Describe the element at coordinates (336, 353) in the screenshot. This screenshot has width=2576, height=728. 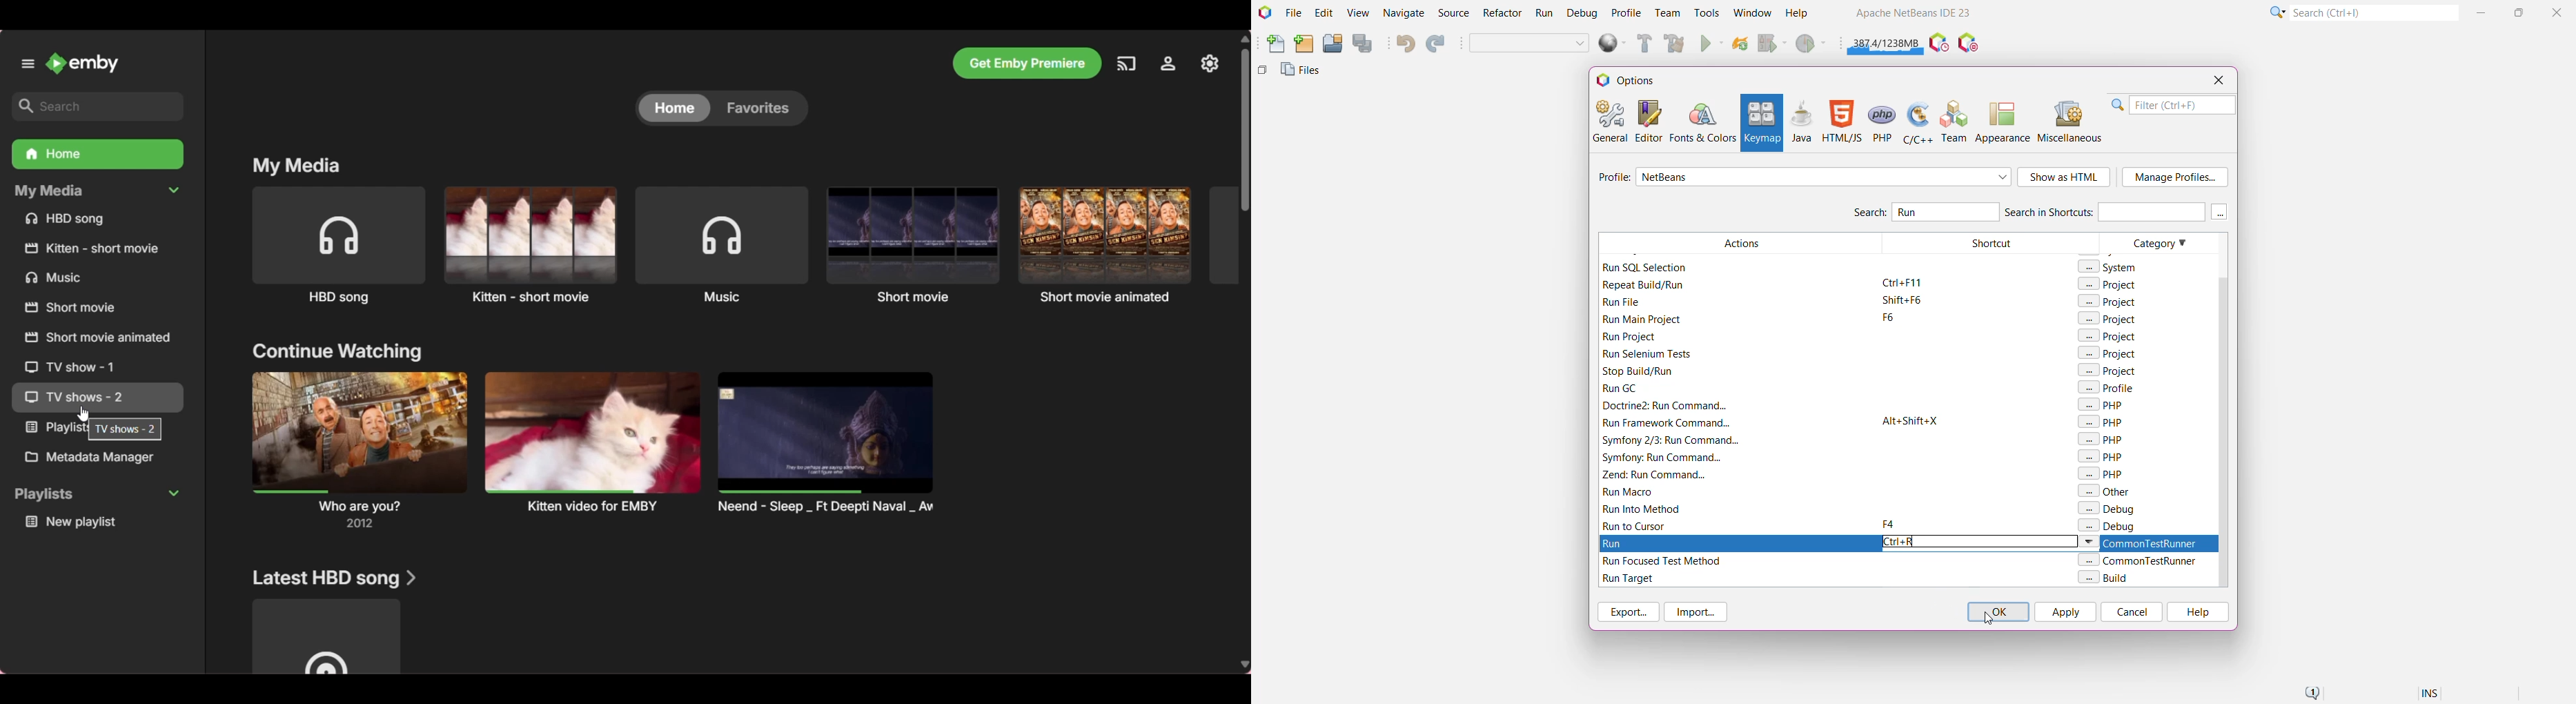
I see `Section title` at that location.